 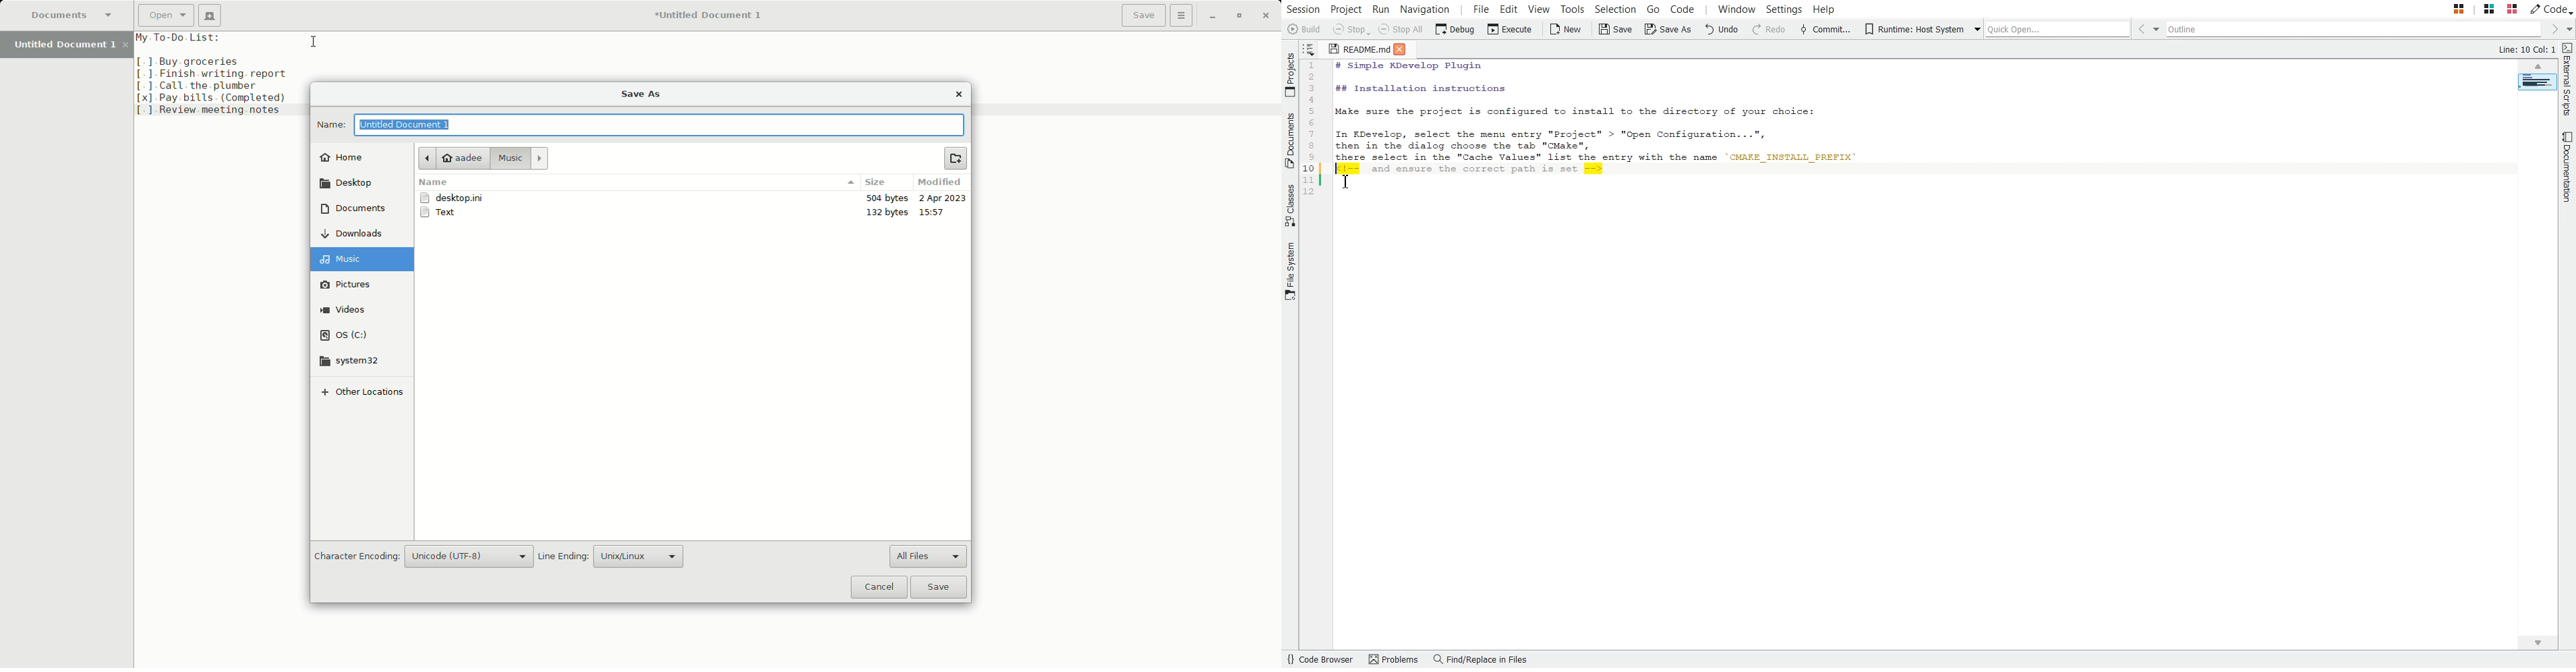 I want to click on Settings, so click(x=1785, y=8).